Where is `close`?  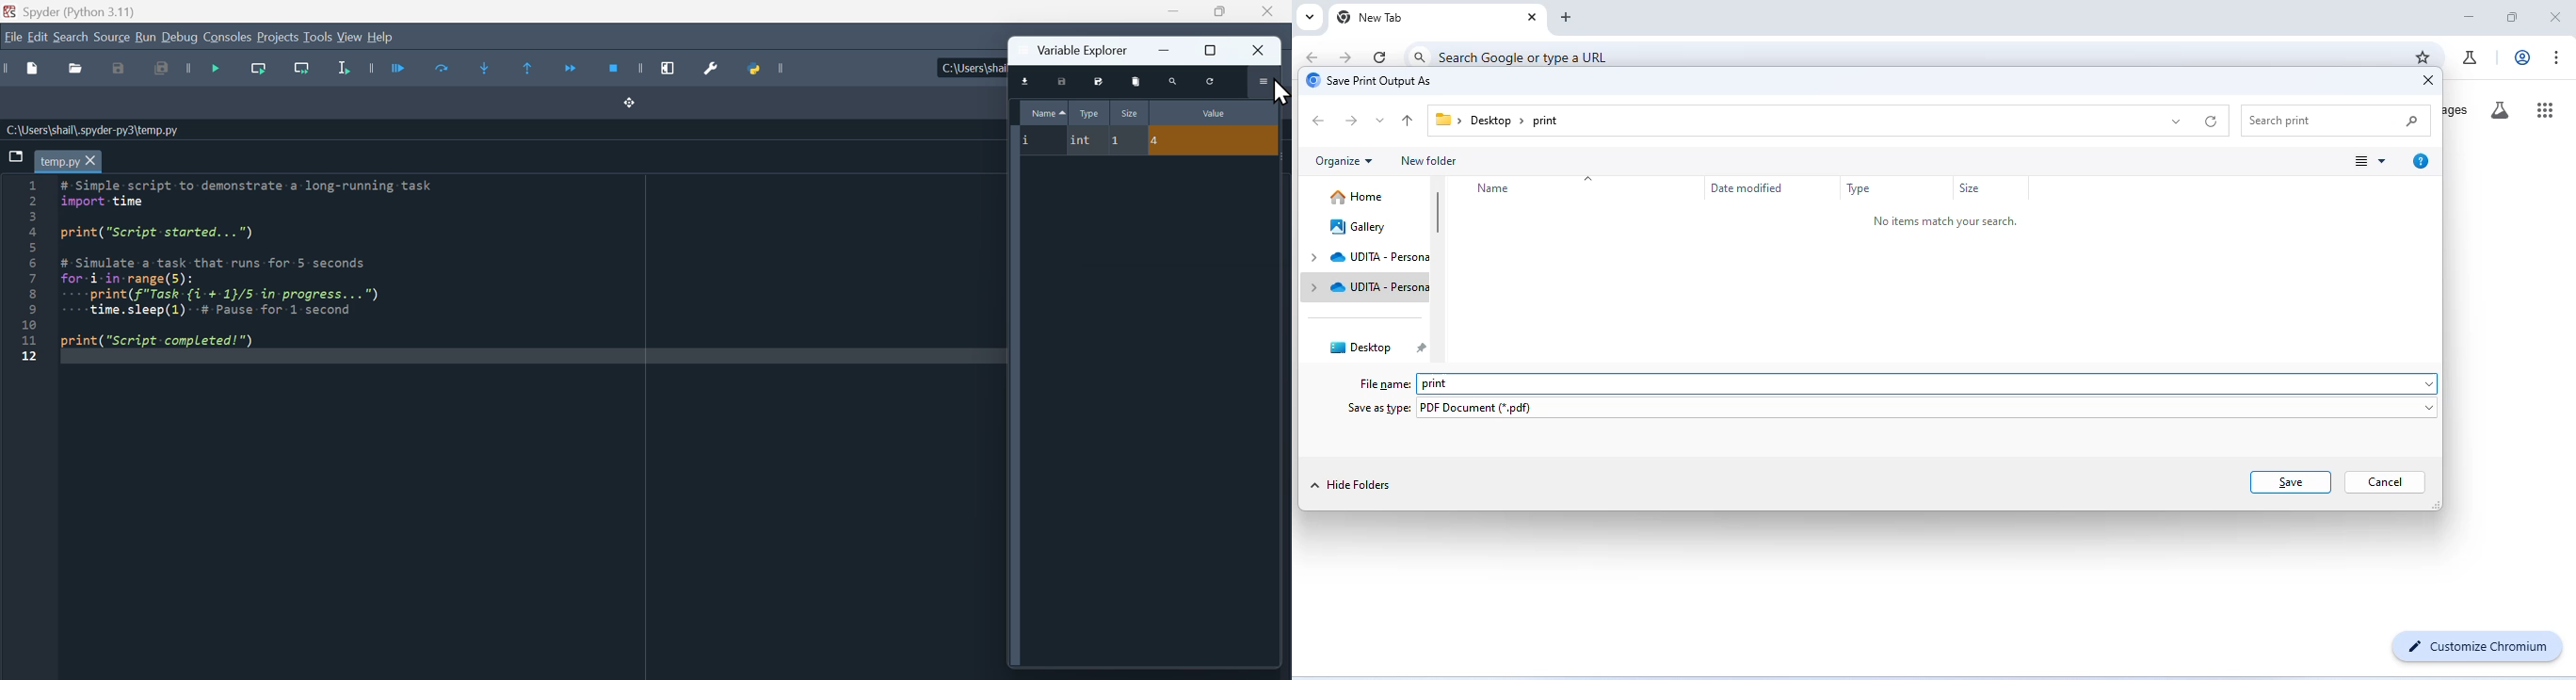 close is located at coordinates (1261, 50).